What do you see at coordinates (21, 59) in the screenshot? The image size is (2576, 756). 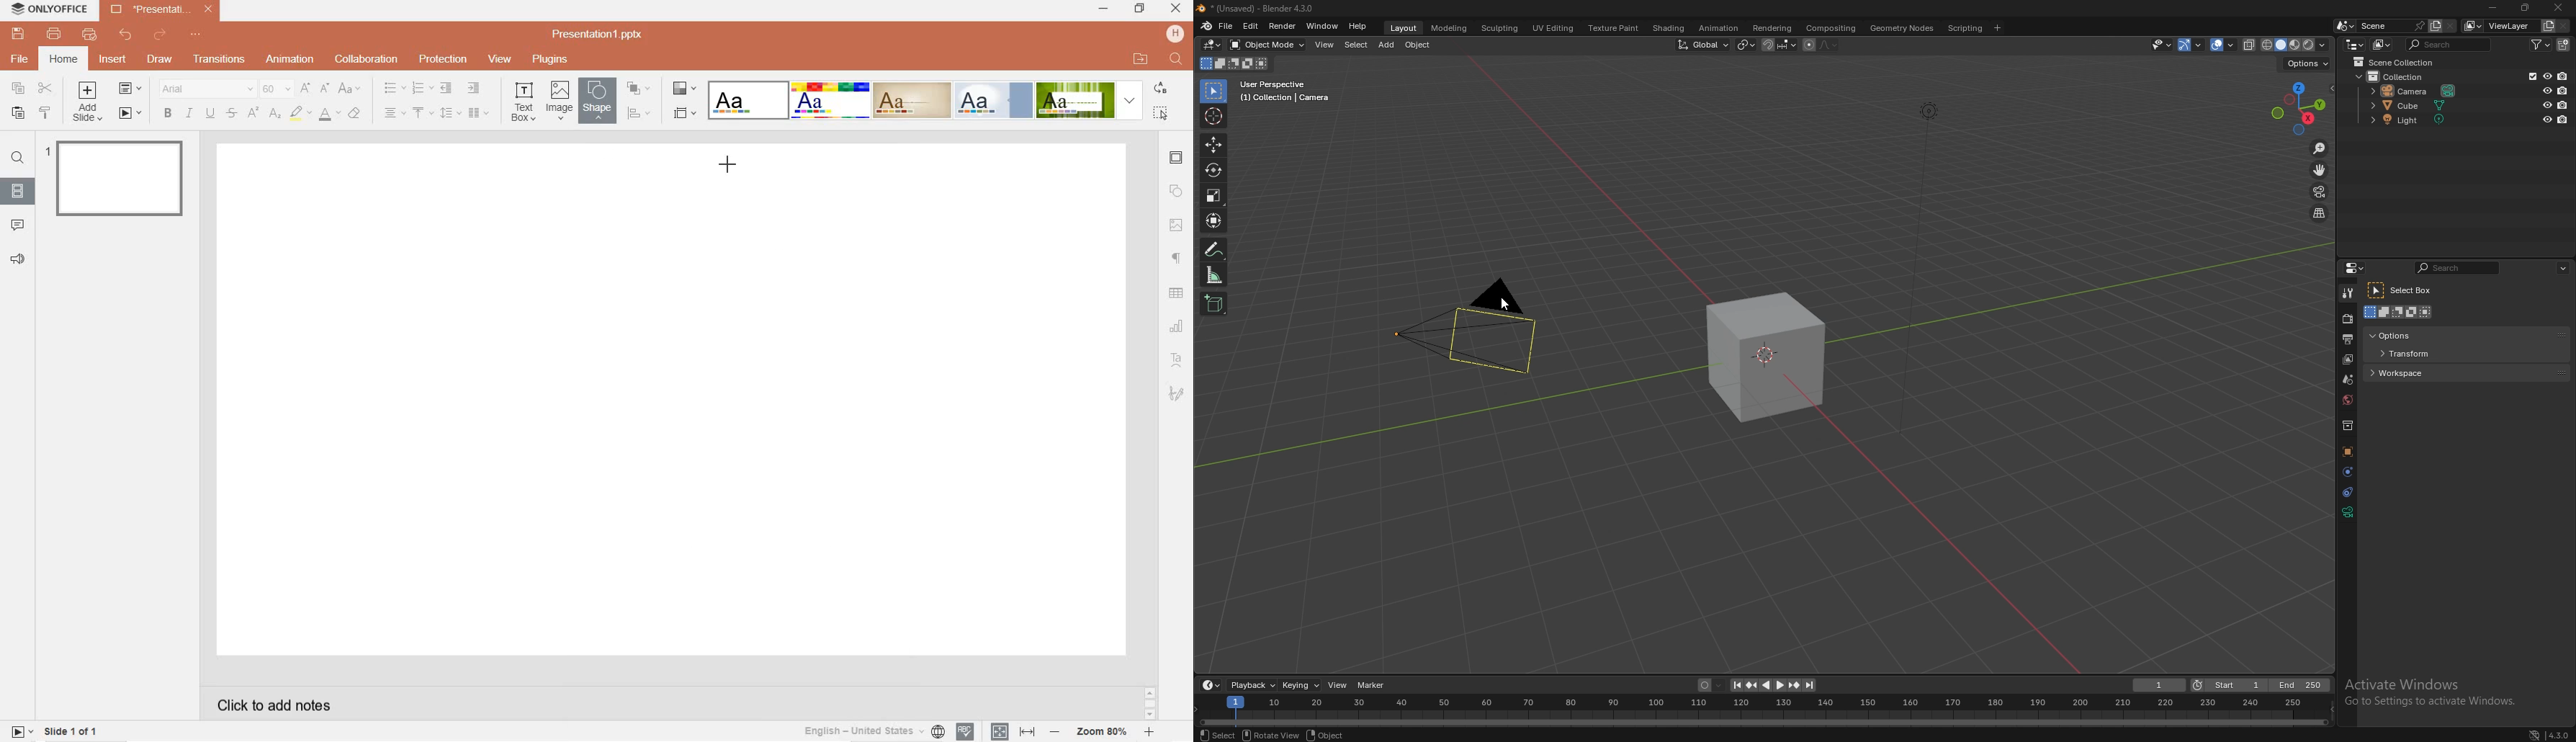 I see `file` at bounding box center [21, 59].